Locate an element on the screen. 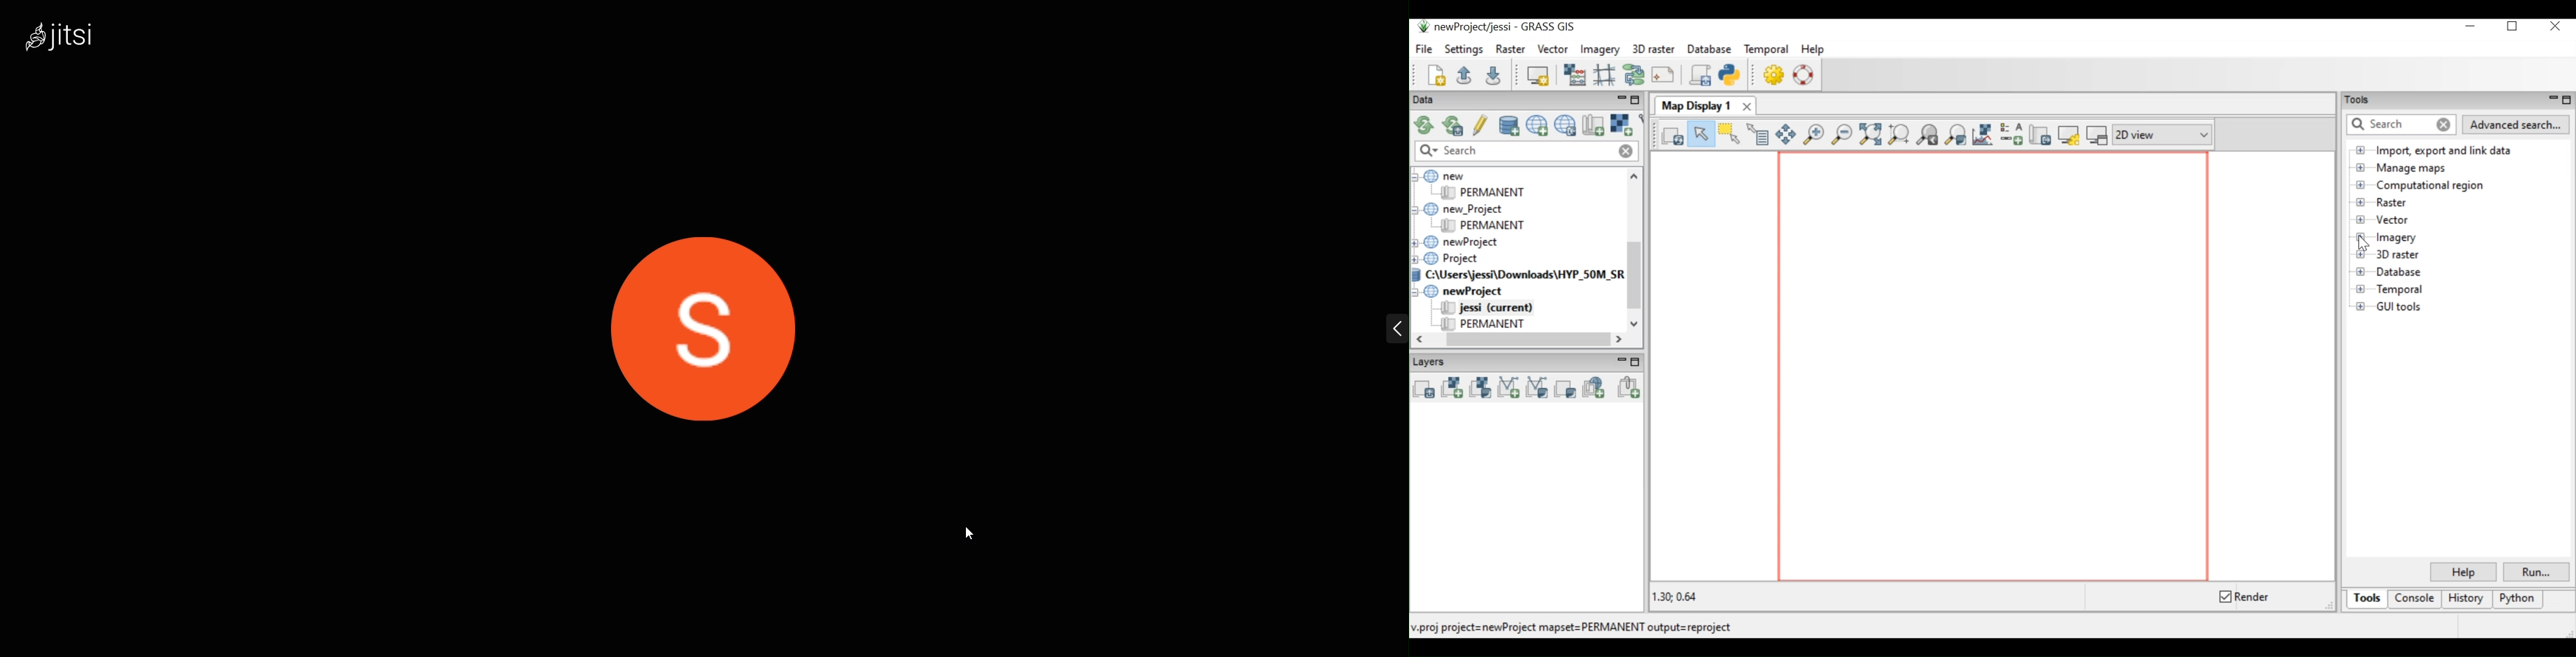 The height and width of the screenshot is (672, 2576). Scroll up is located at coordinates (1634, 175).